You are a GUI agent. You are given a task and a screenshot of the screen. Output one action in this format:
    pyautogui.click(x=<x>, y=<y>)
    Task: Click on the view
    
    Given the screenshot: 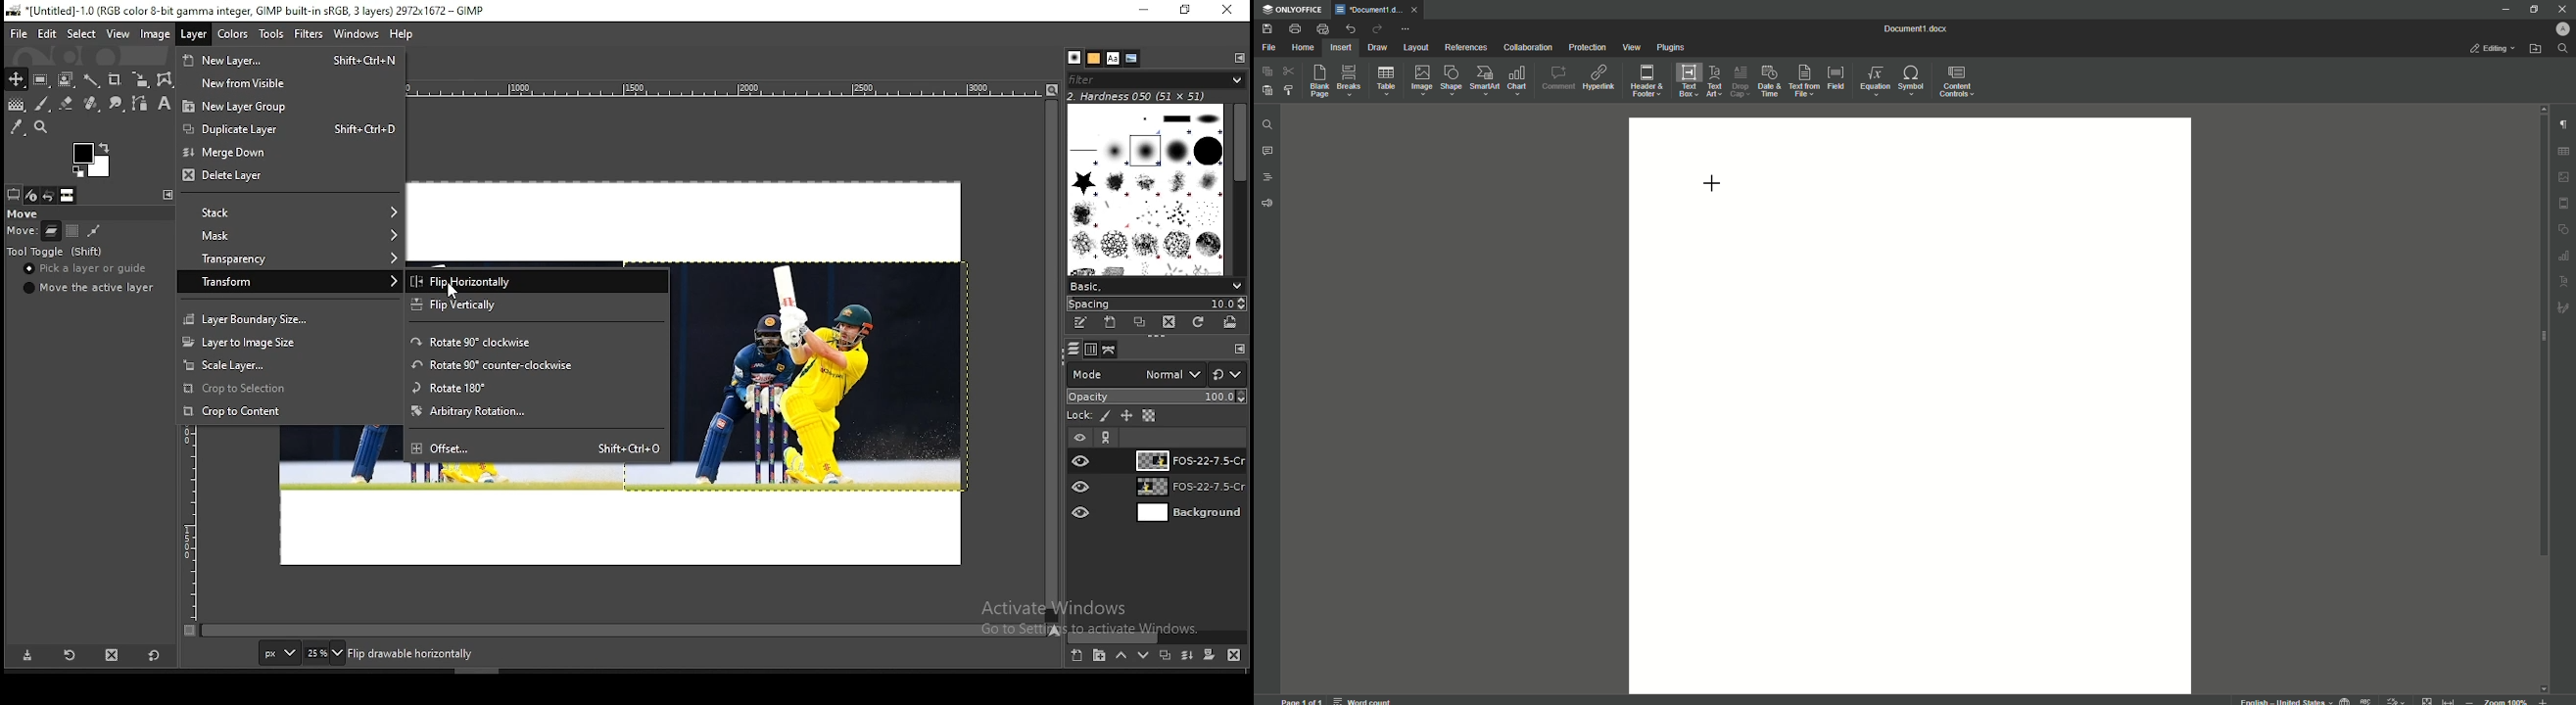 What is the action you would take?
    pyautogui.click(x=117, y=33)
    